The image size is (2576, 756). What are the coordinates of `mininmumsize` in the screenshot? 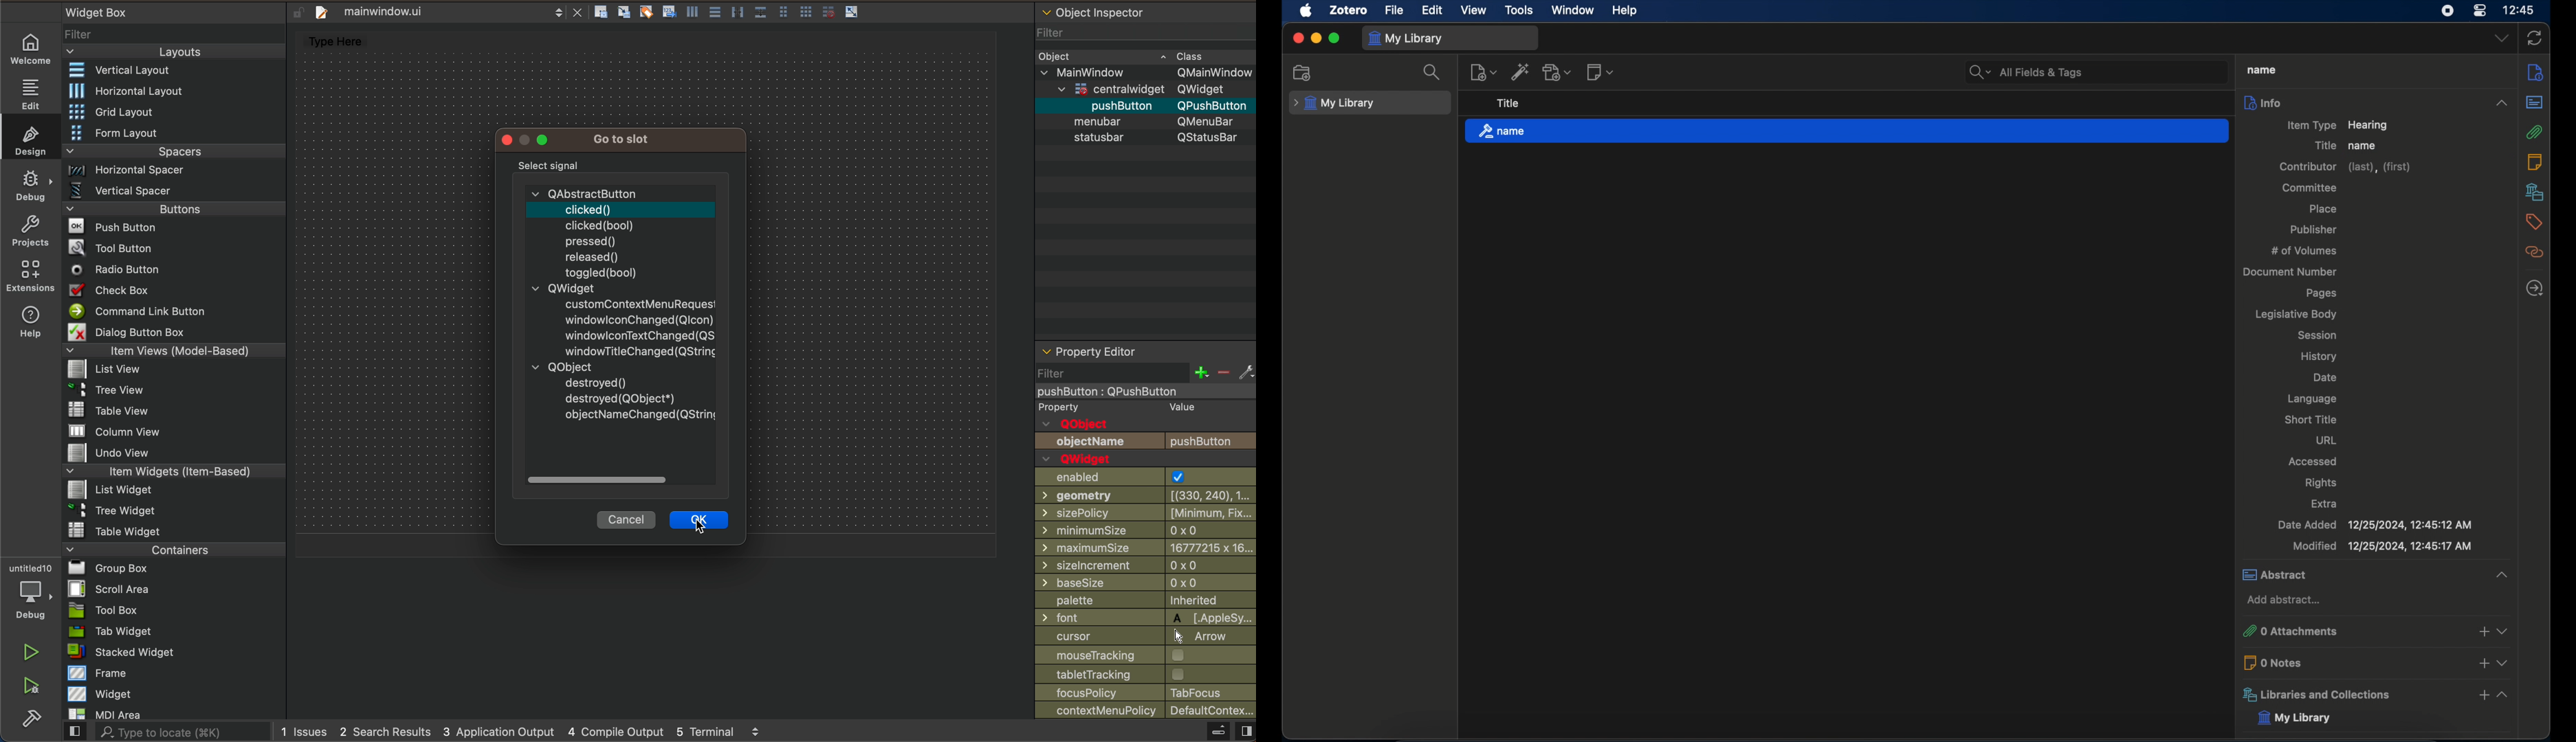 It's located at (1146, 530).